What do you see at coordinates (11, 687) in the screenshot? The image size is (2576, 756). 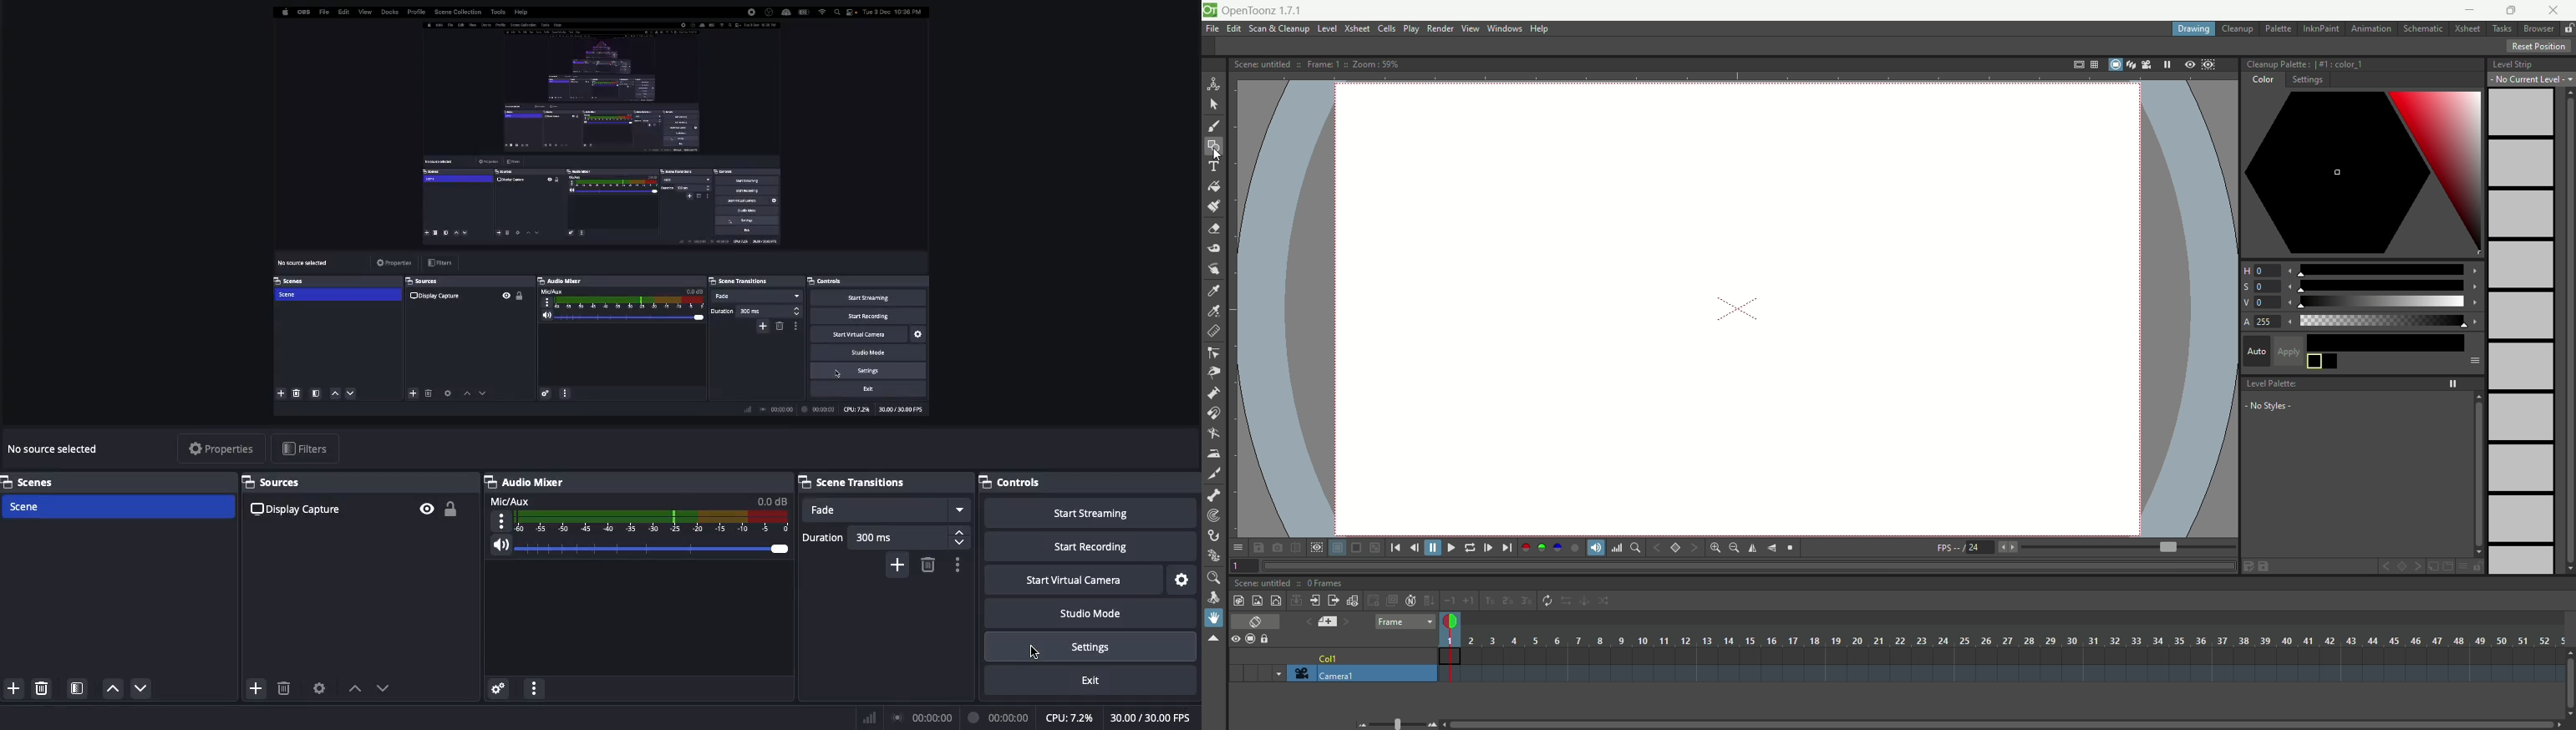 I see `Add` at bounding box center [11, 687].